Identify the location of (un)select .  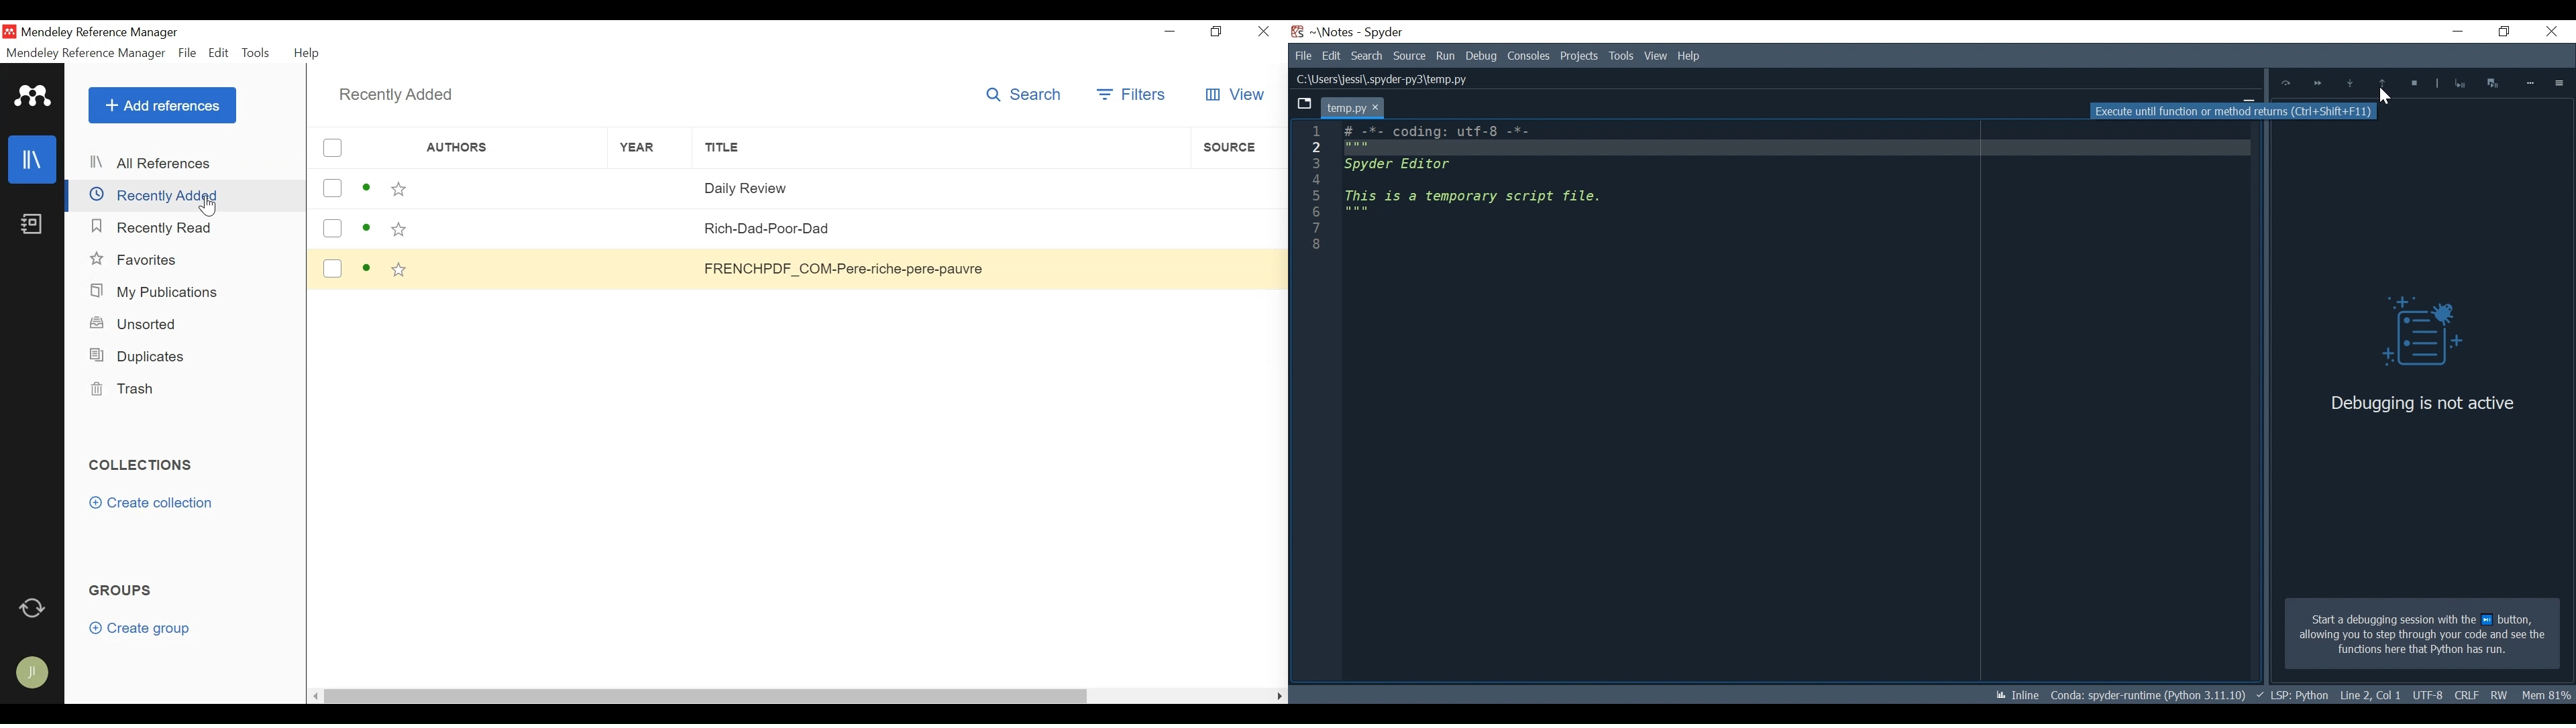
(332, 188).